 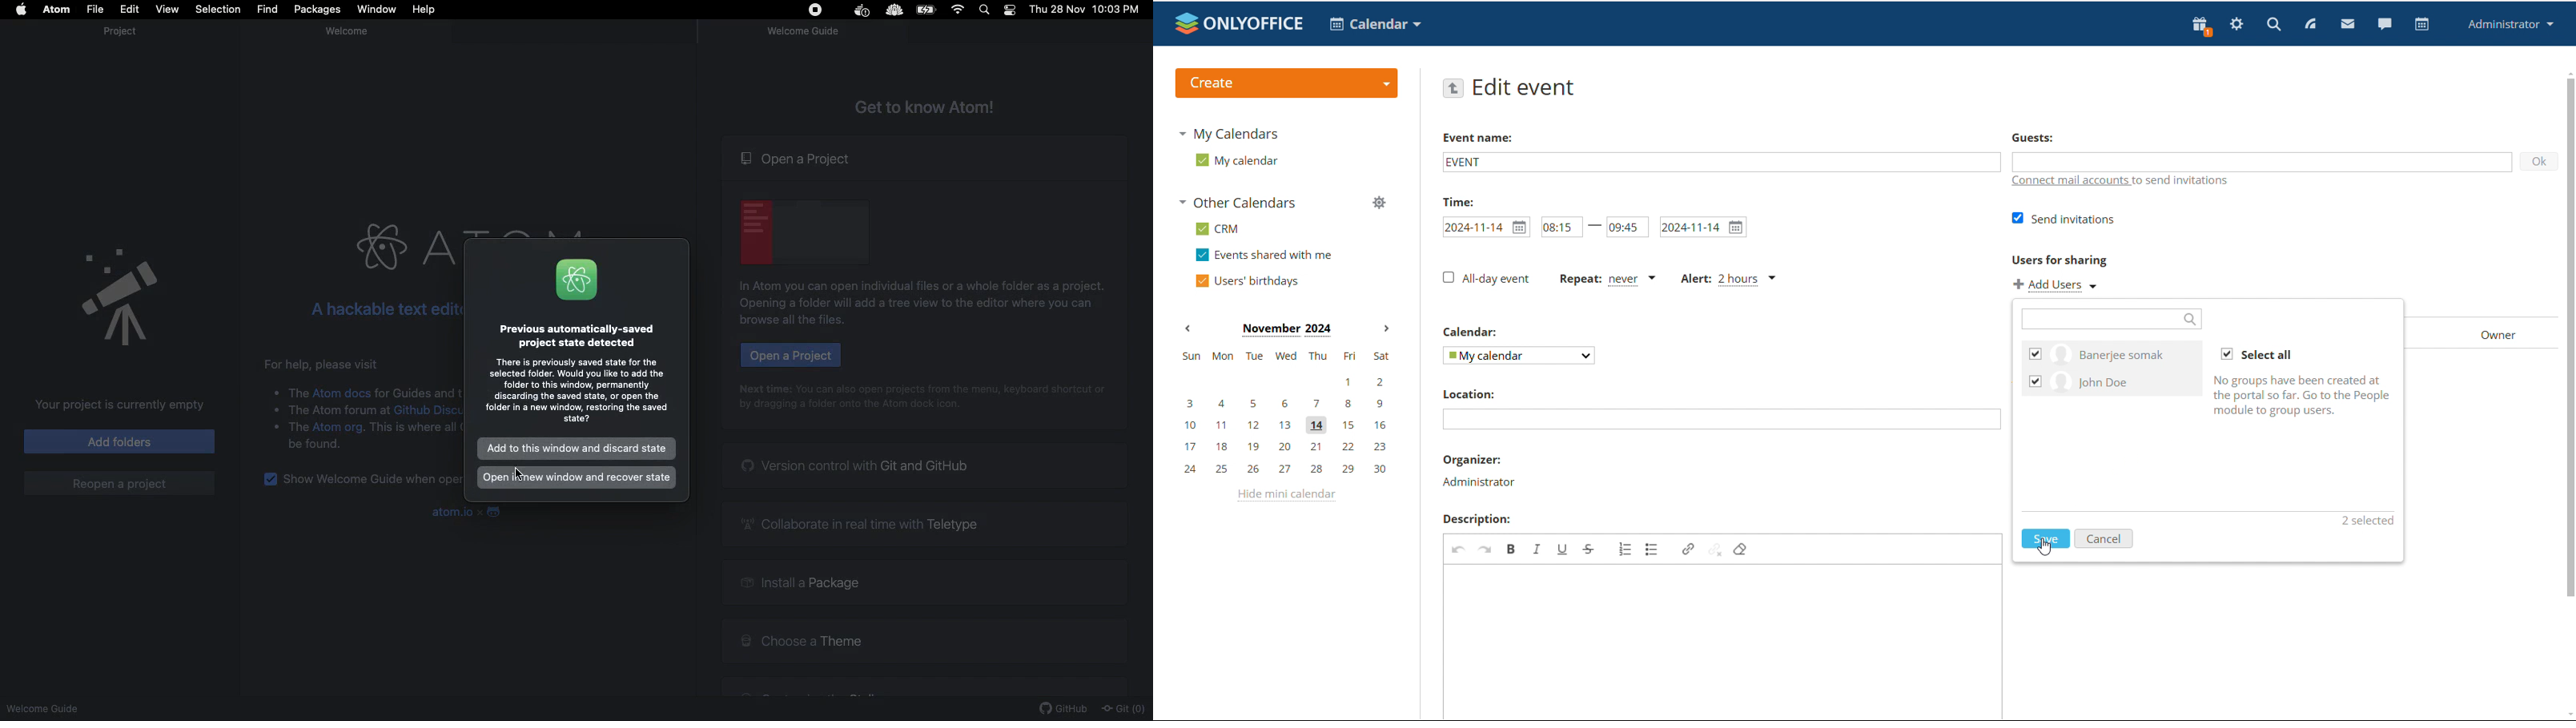 I want to click on remove format, so click(x=1740, y=550).